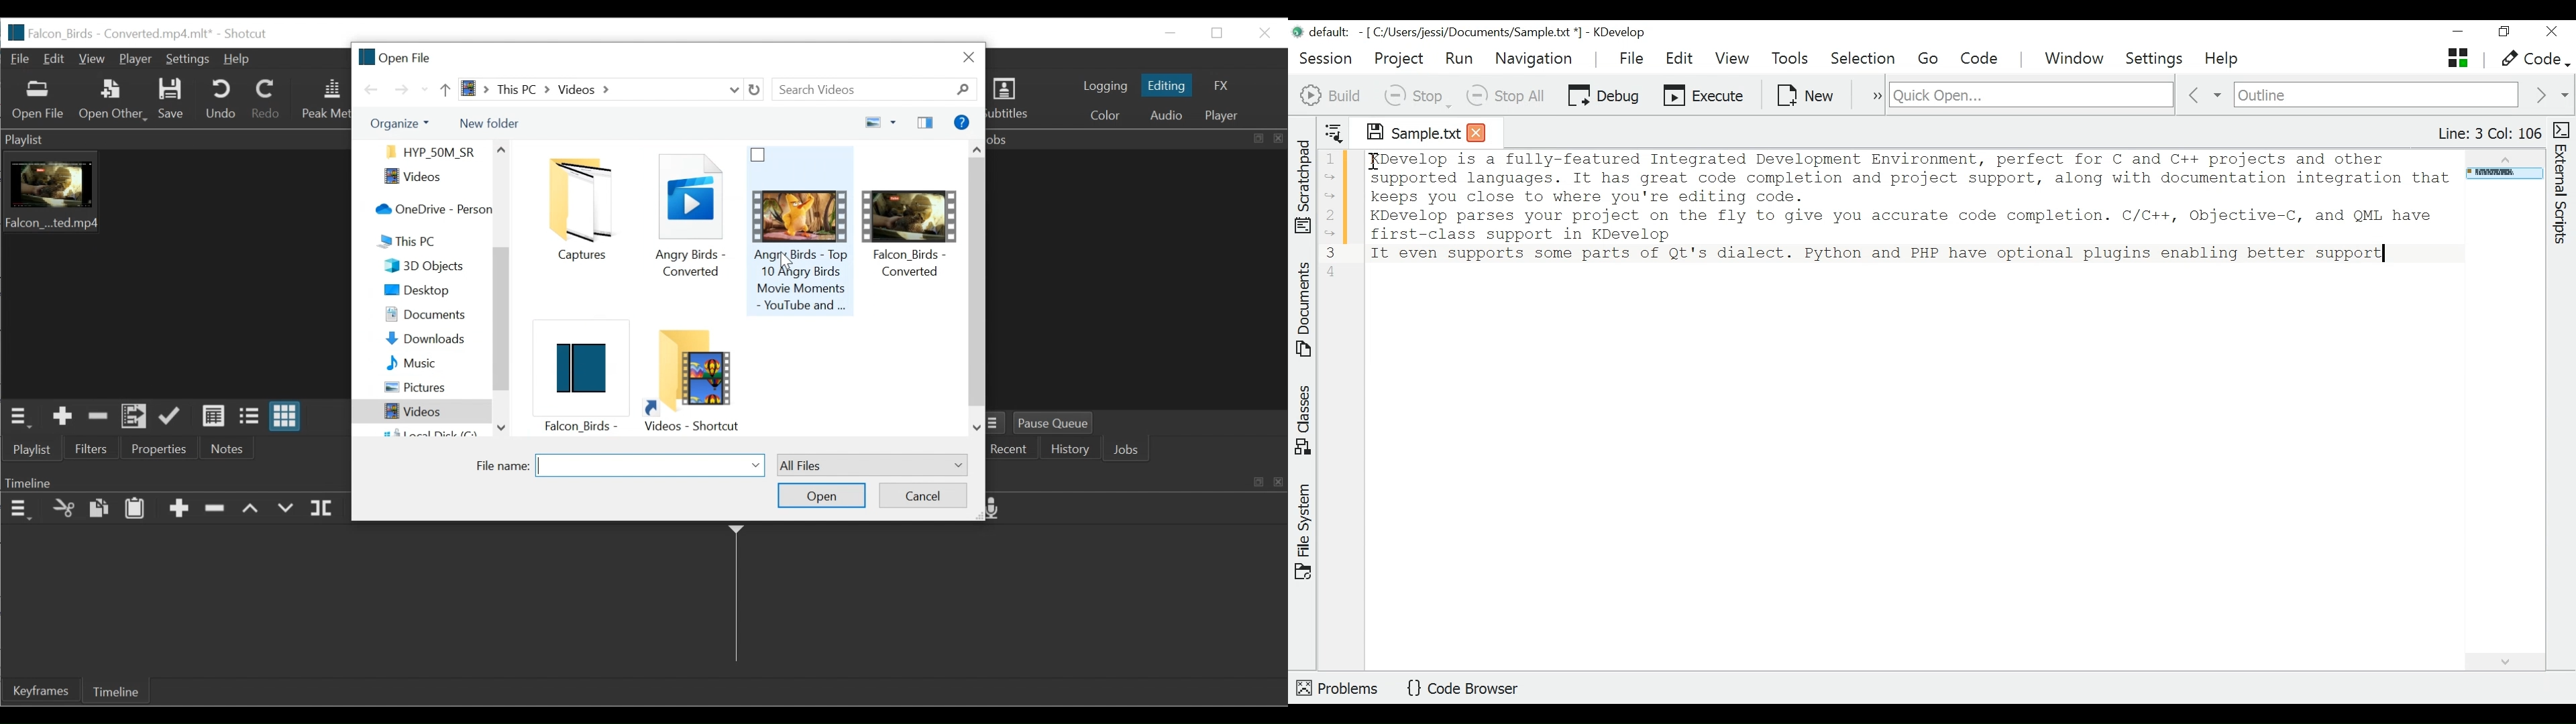 This screenshot has height=728, width=2576. What do you see at coordinates (820, 496) in the screenshot?
I see `Open` at bounding box center [820, 496].